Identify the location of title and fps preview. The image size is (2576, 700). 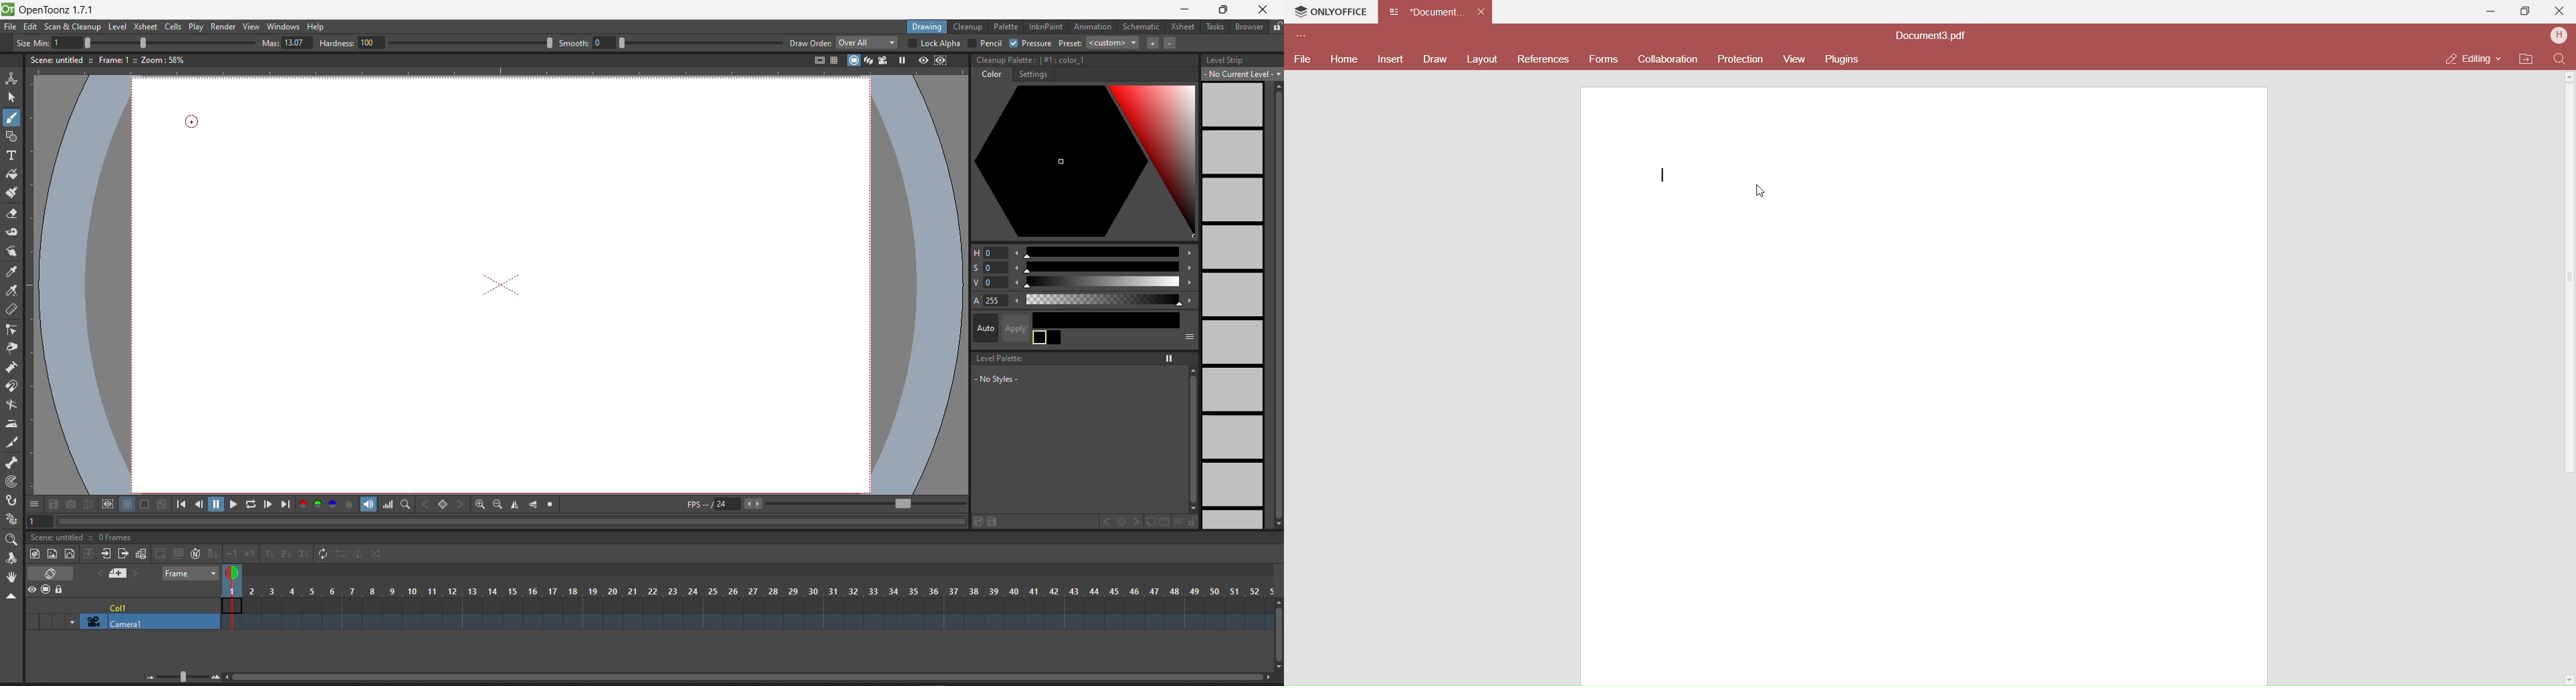
(85, 537).